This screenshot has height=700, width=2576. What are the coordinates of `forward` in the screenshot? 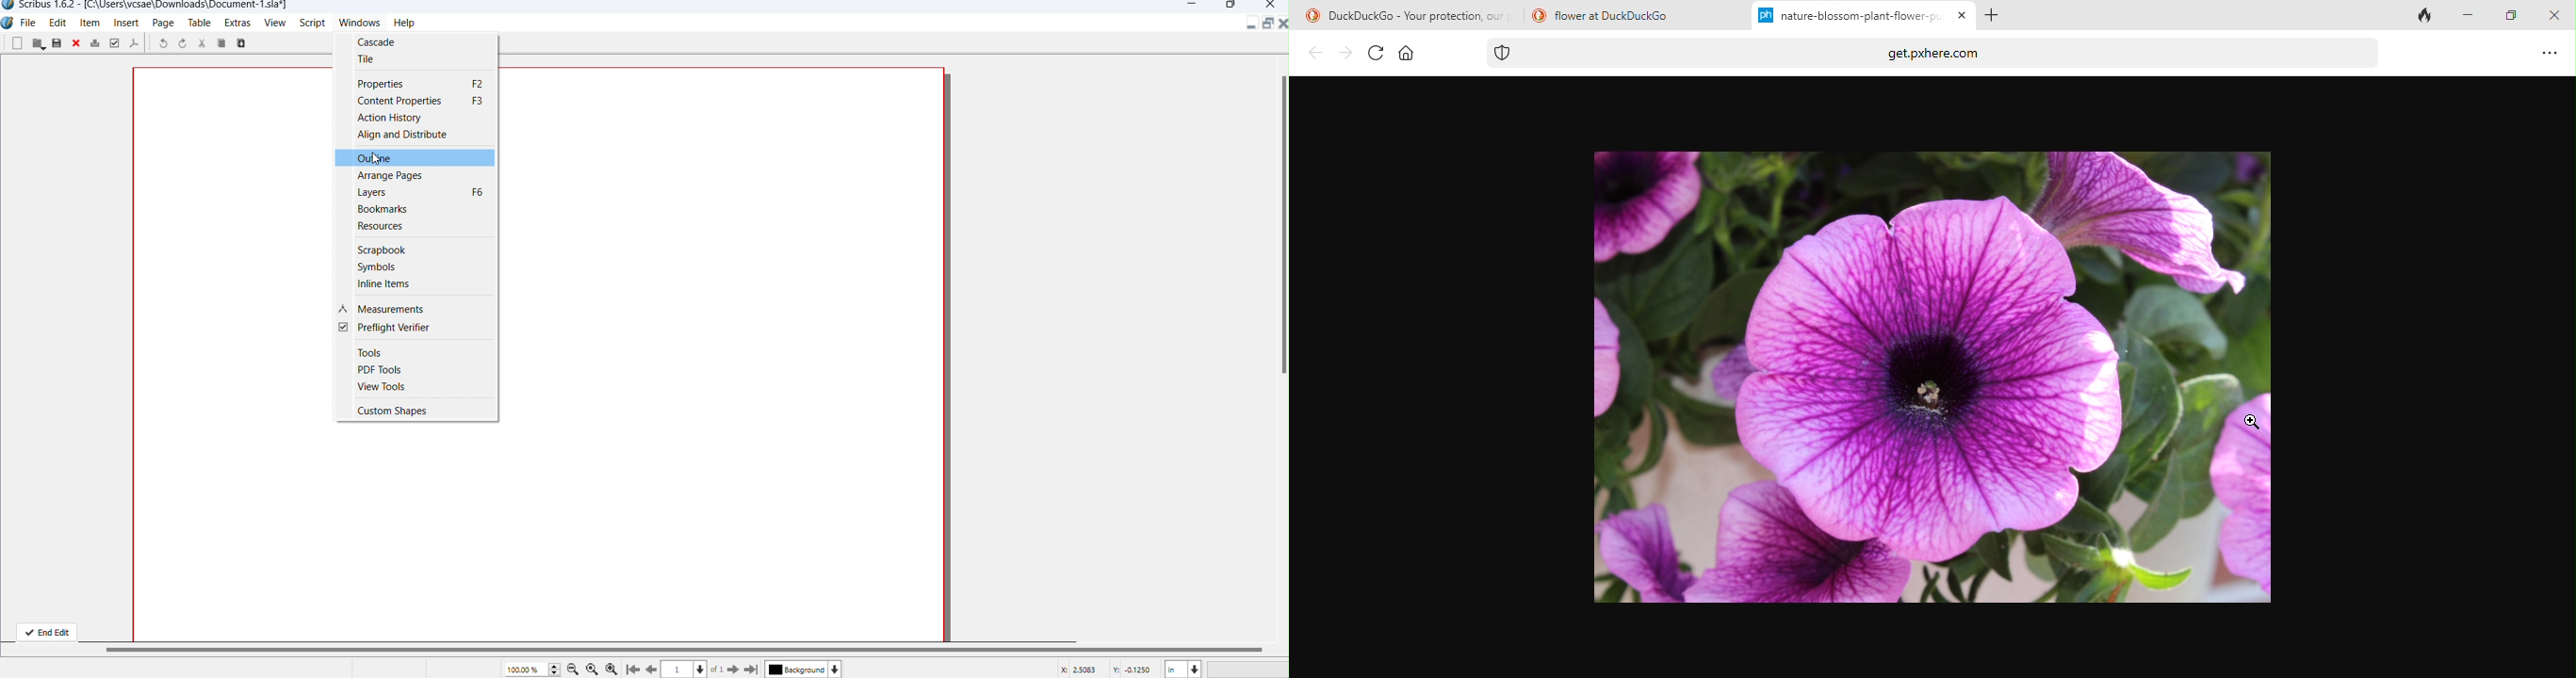 It's located at (1343, 53).